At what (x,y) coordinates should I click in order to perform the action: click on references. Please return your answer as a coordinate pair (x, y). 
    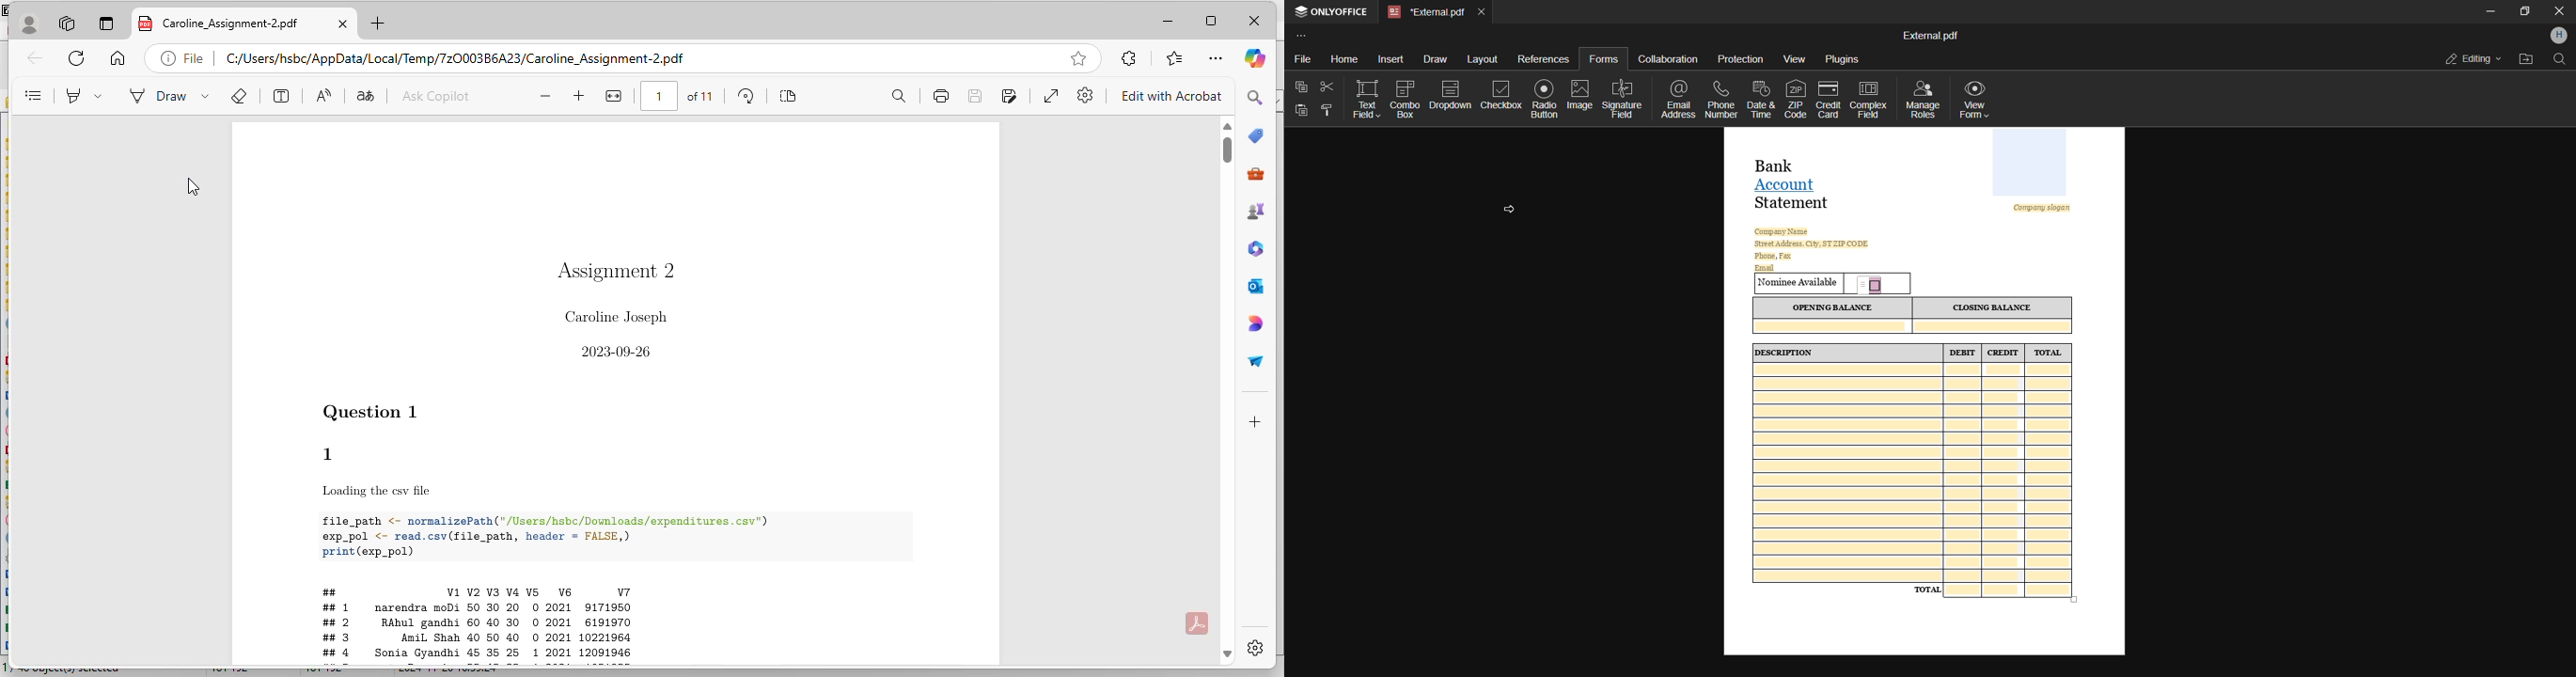
    Looking at the image, I should click on (1545, 59).